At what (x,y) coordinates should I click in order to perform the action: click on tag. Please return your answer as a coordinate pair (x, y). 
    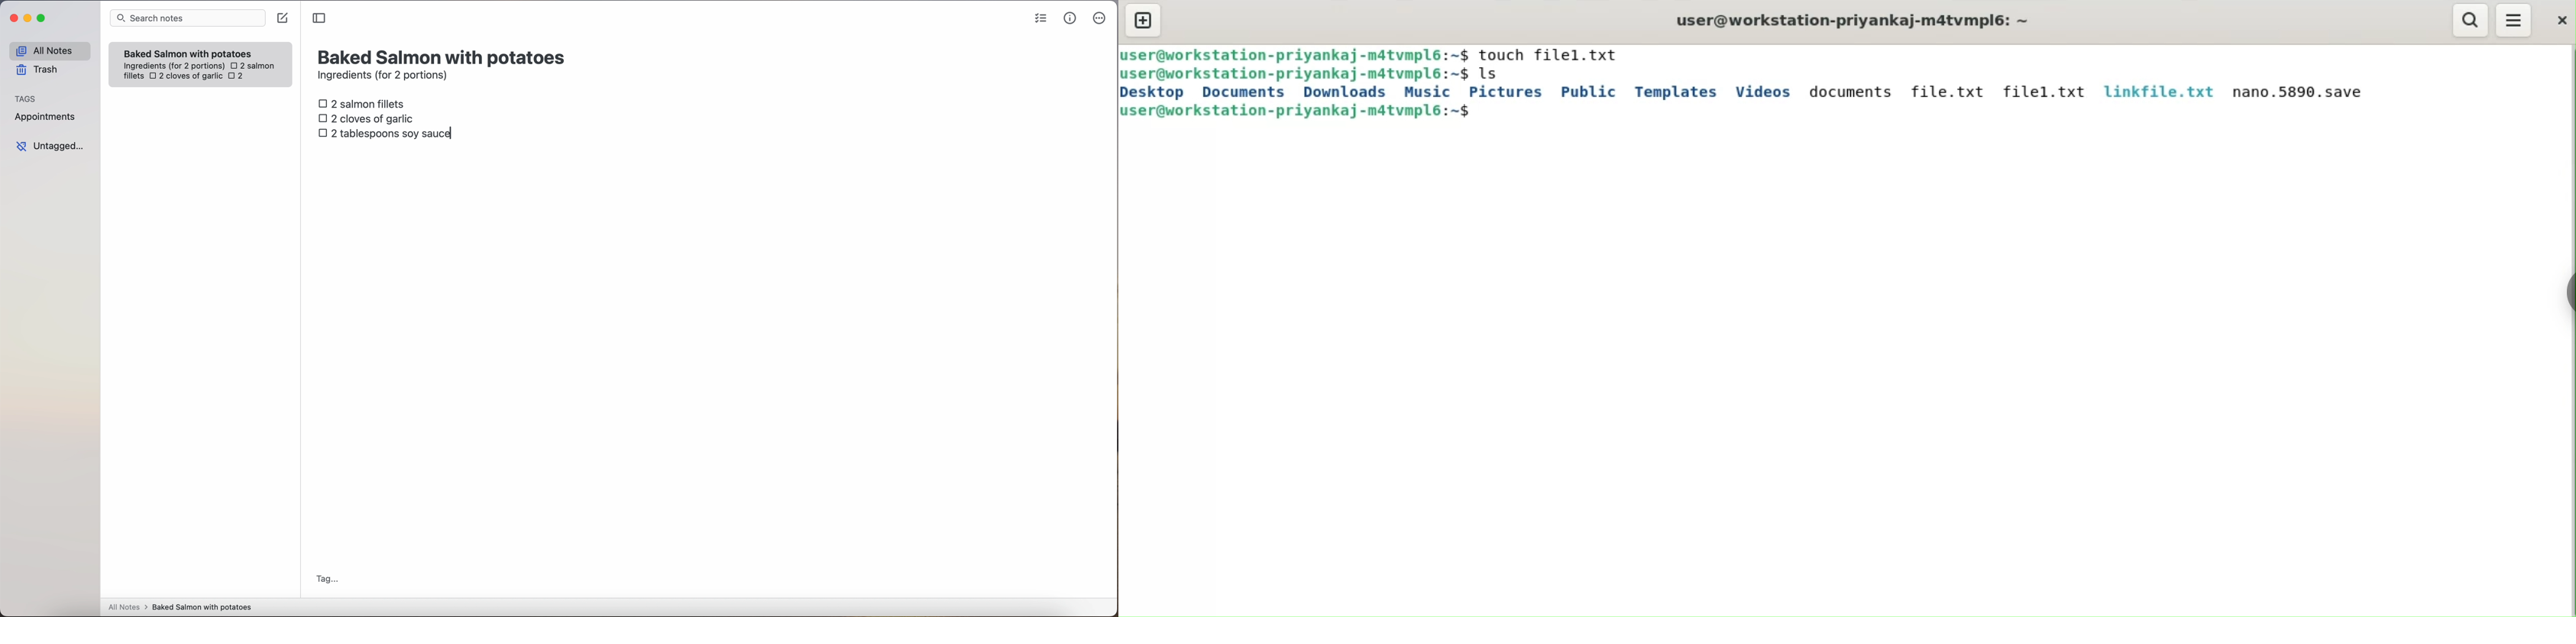
    Looking at the image, I should click on (326, 580).